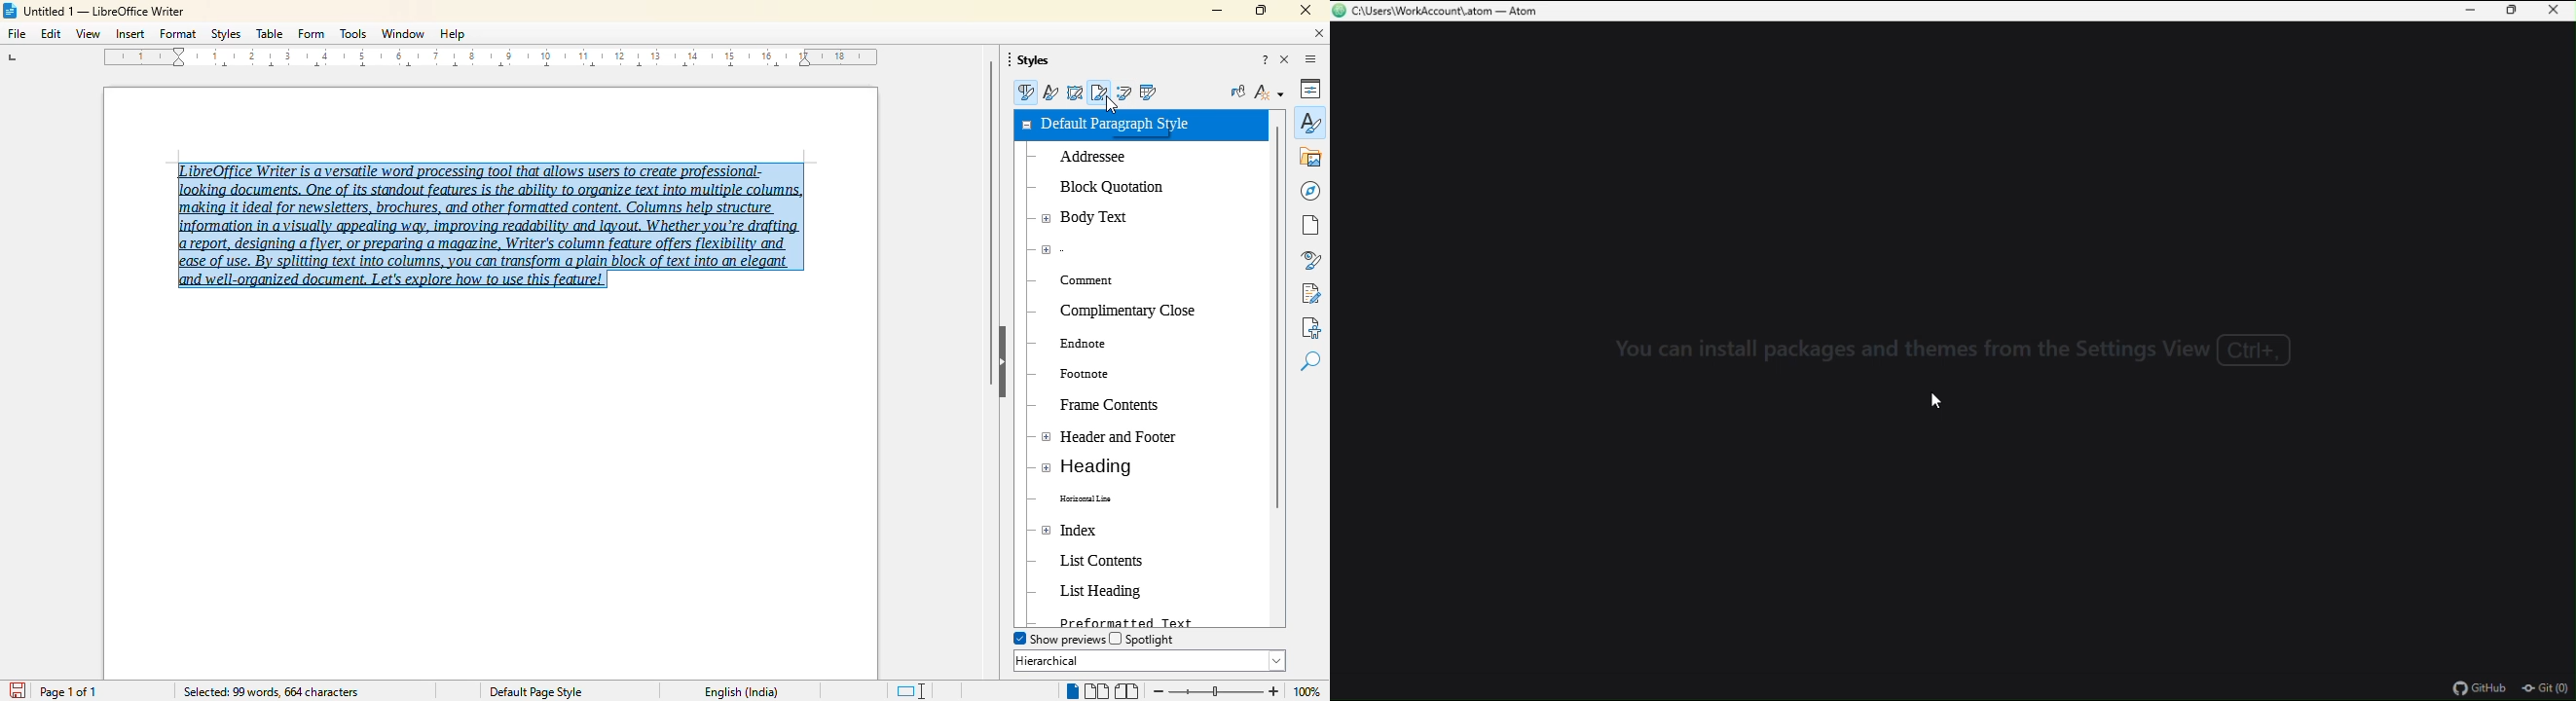 This screenshot has width=2576, height=728. Describe the element at coordinates (1310, 89) in the screenshot. I see `properties` at that location.